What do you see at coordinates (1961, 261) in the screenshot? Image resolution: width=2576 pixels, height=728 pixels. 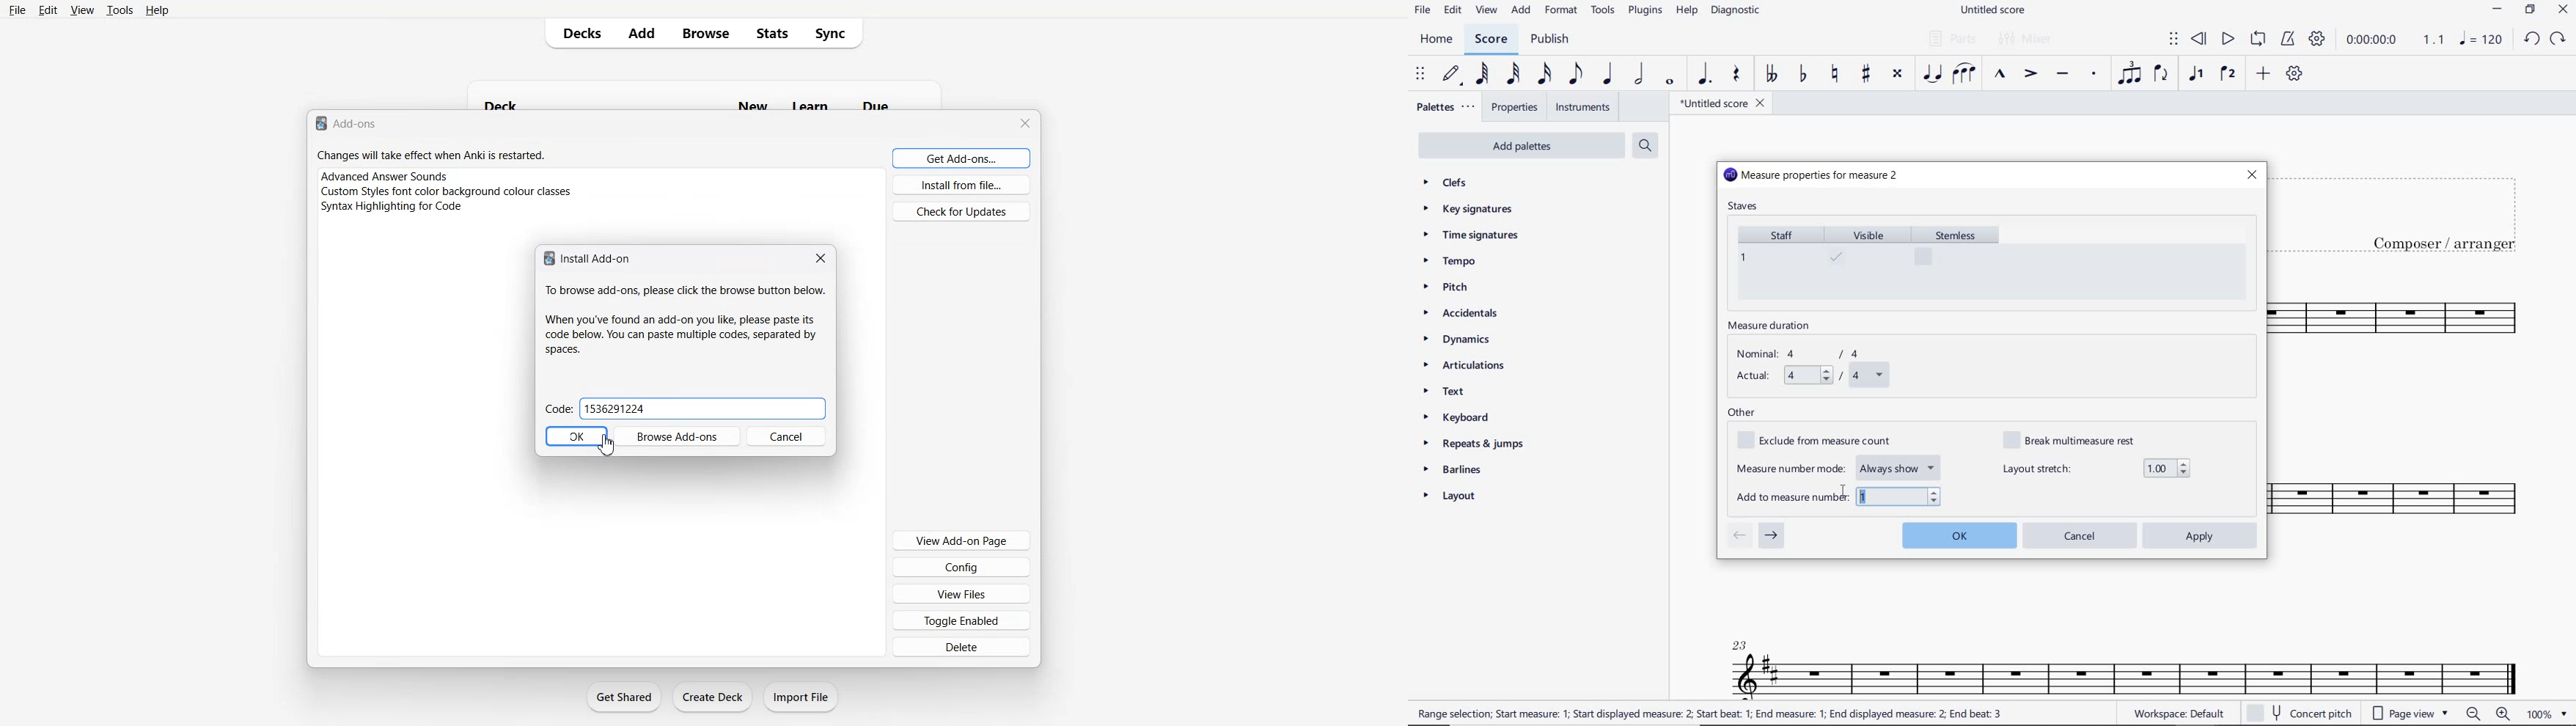 I see `stemless` at bounding box center [1961, 261].